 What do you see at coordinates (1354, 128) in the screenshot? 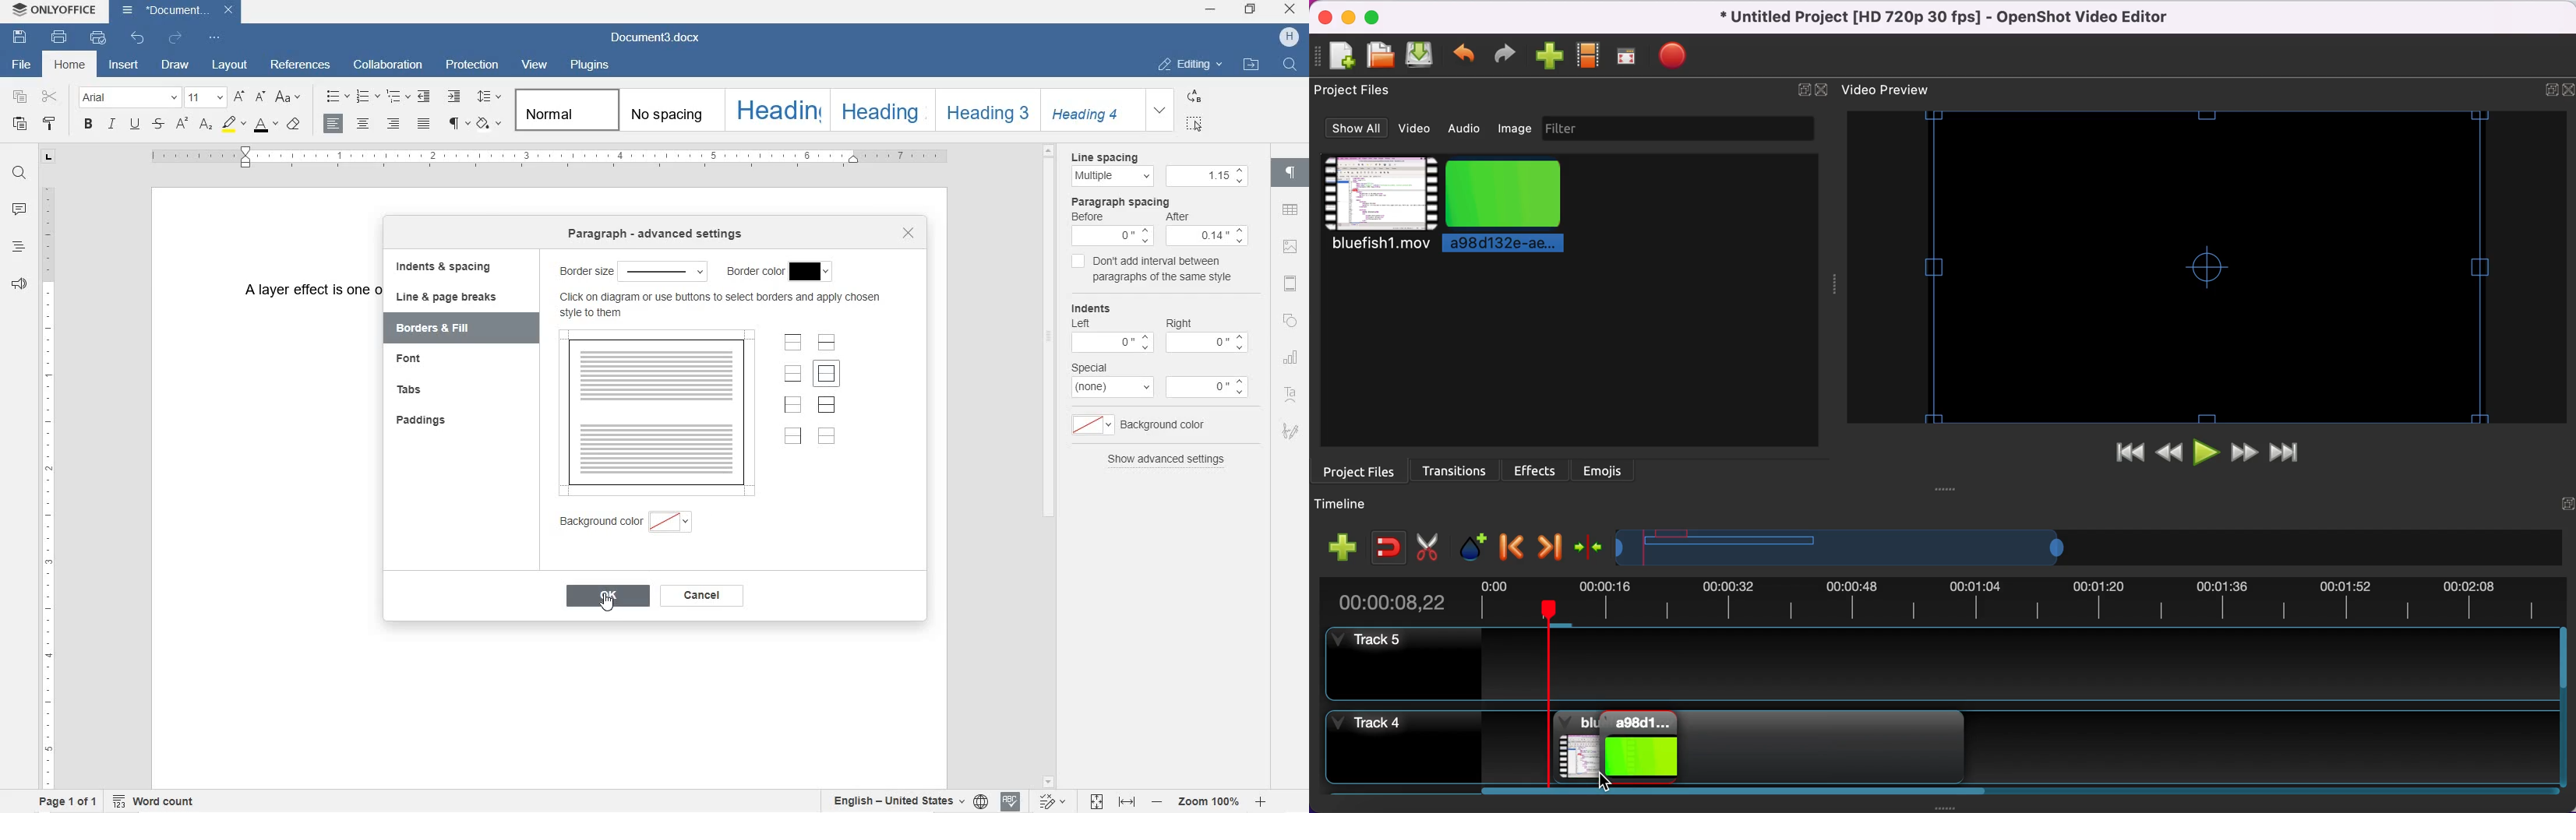
I see `show all` at bounding box center [1354, 128].